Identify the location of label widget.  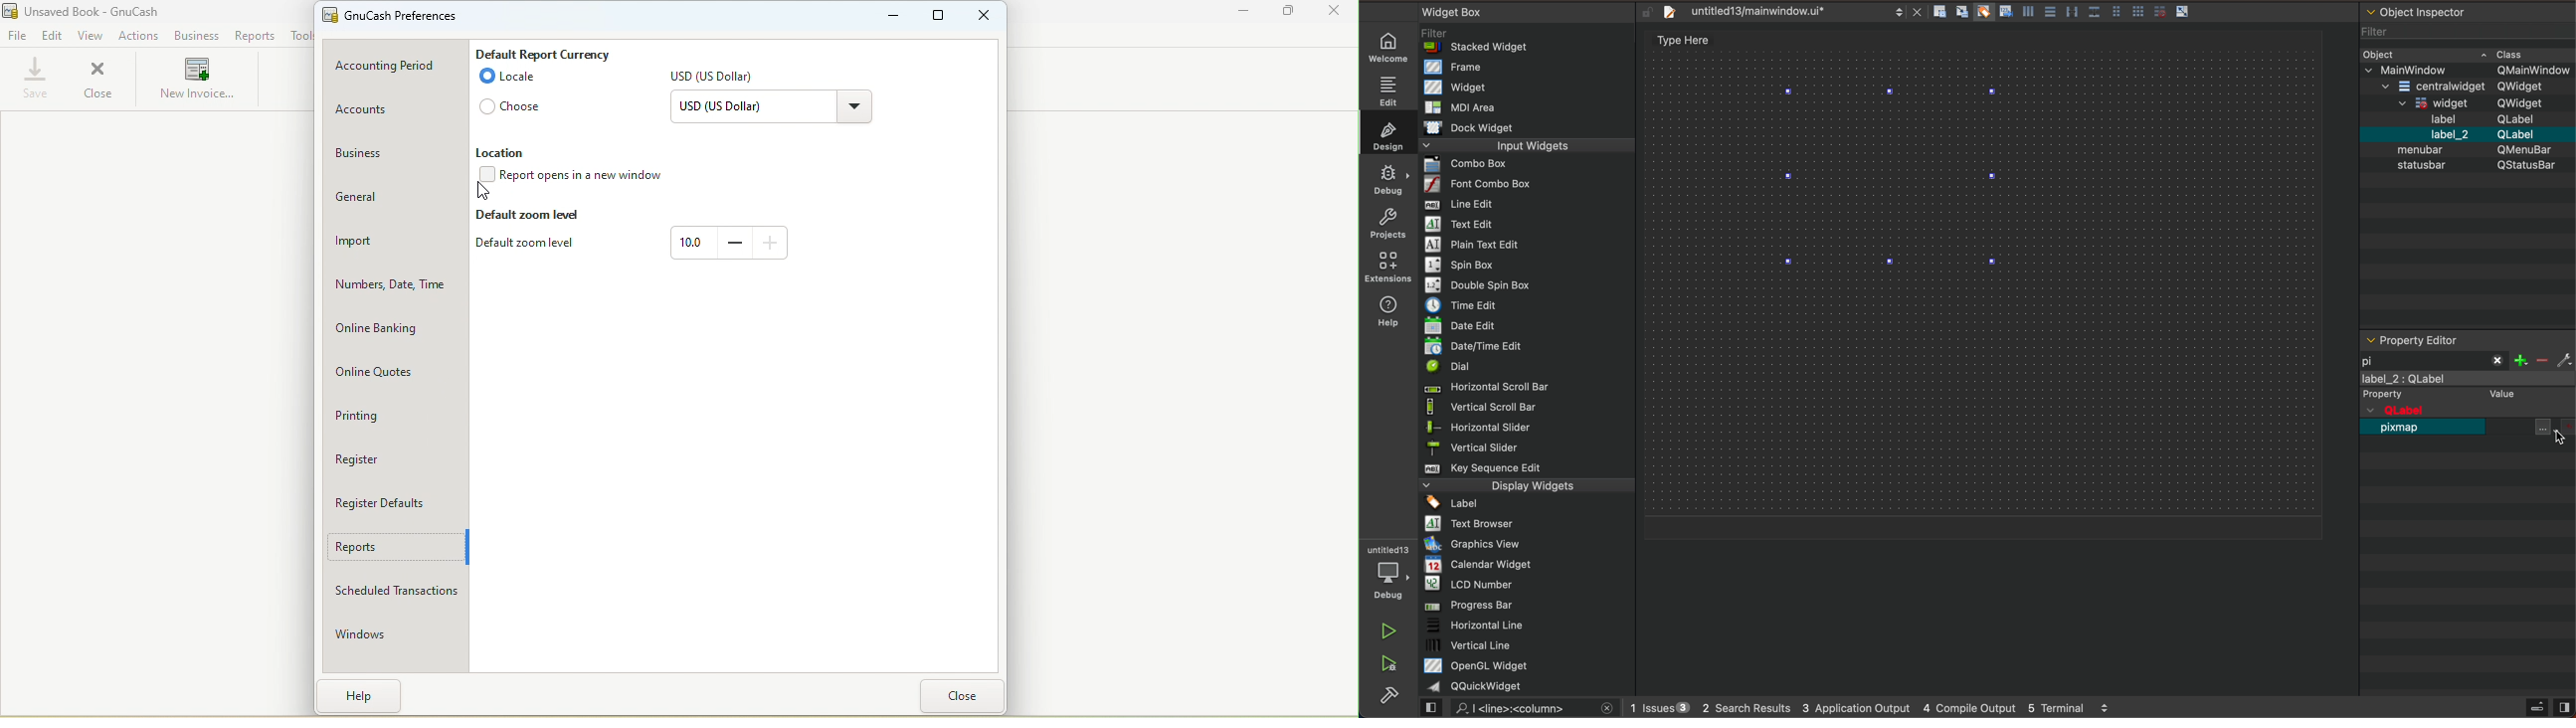
(1894, 176).